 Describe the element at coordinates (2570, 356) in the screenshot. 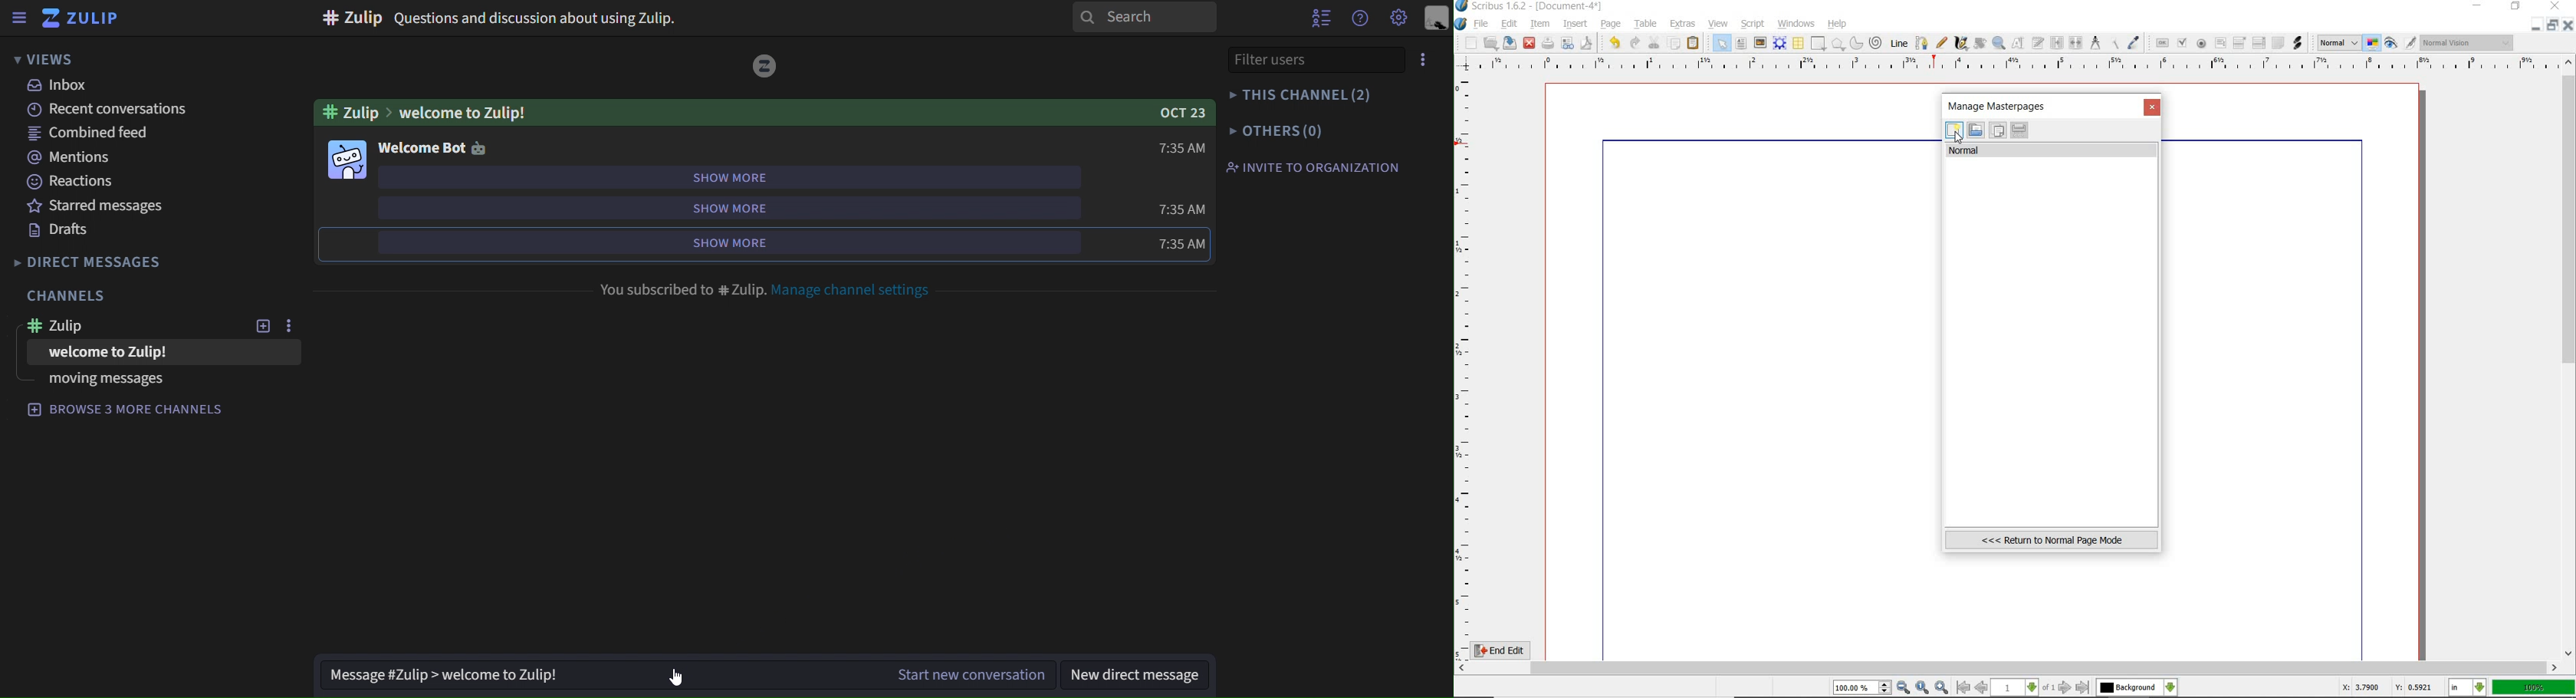

I see `scrollbar` at that location.